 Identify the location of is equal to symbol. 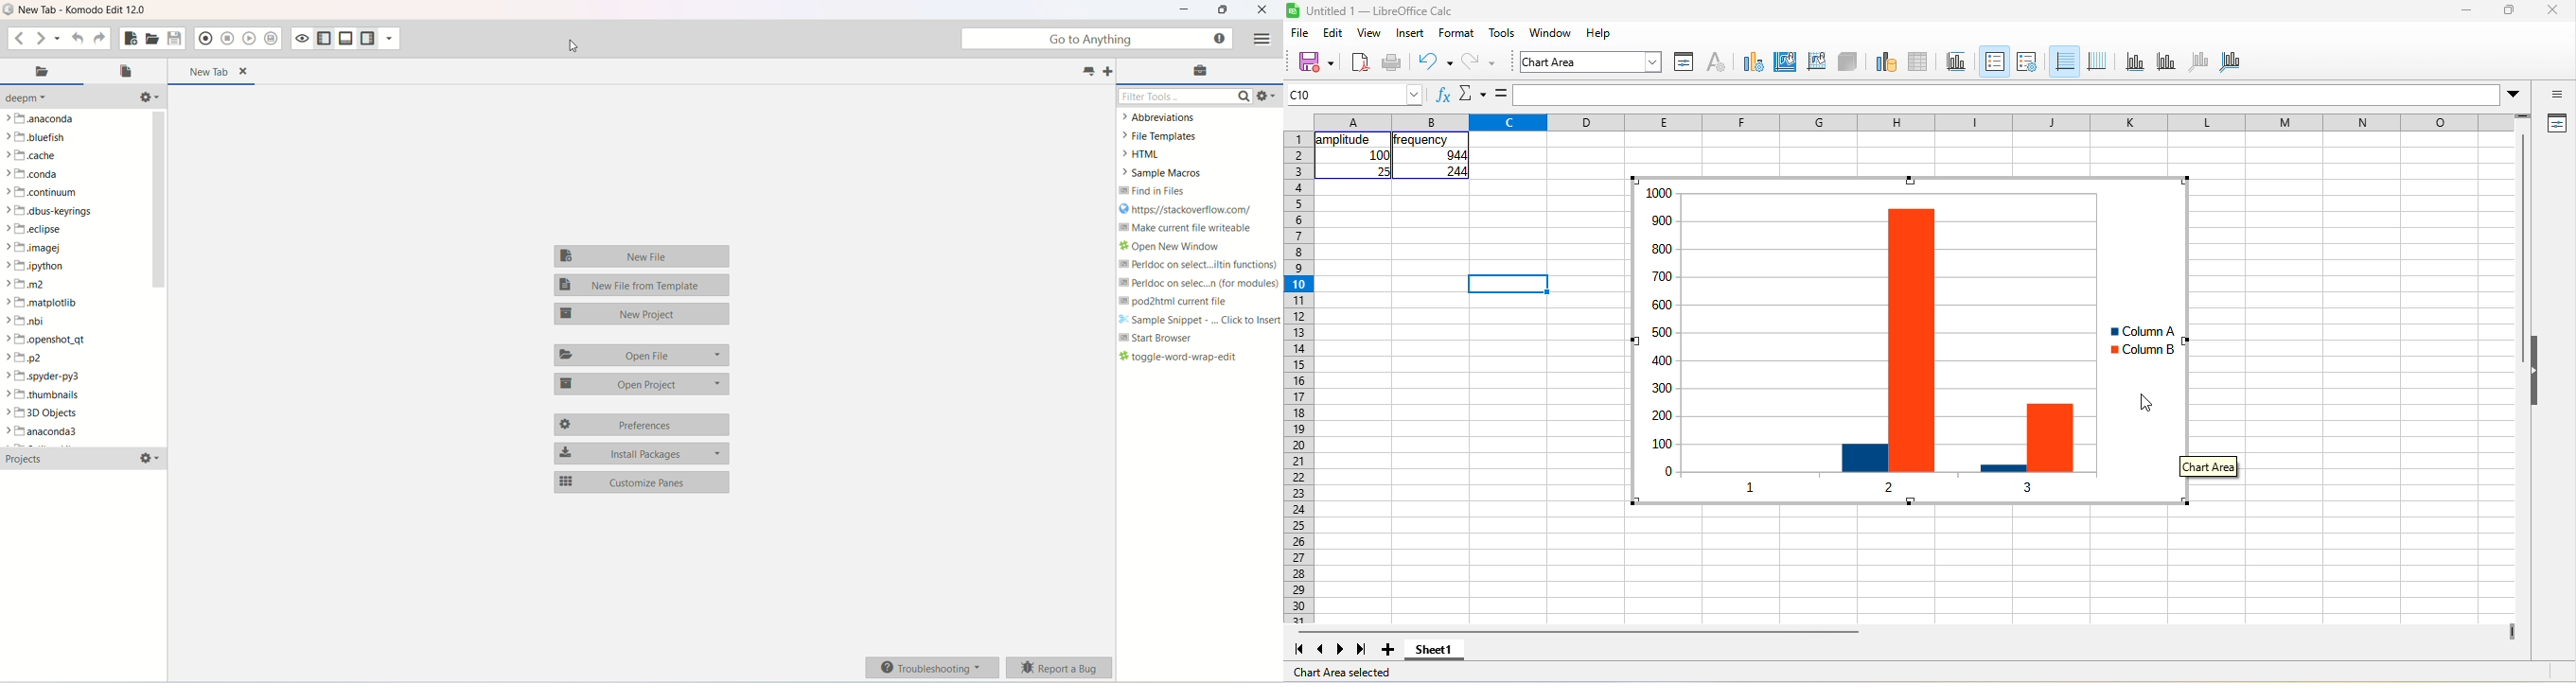
(1501, 94).